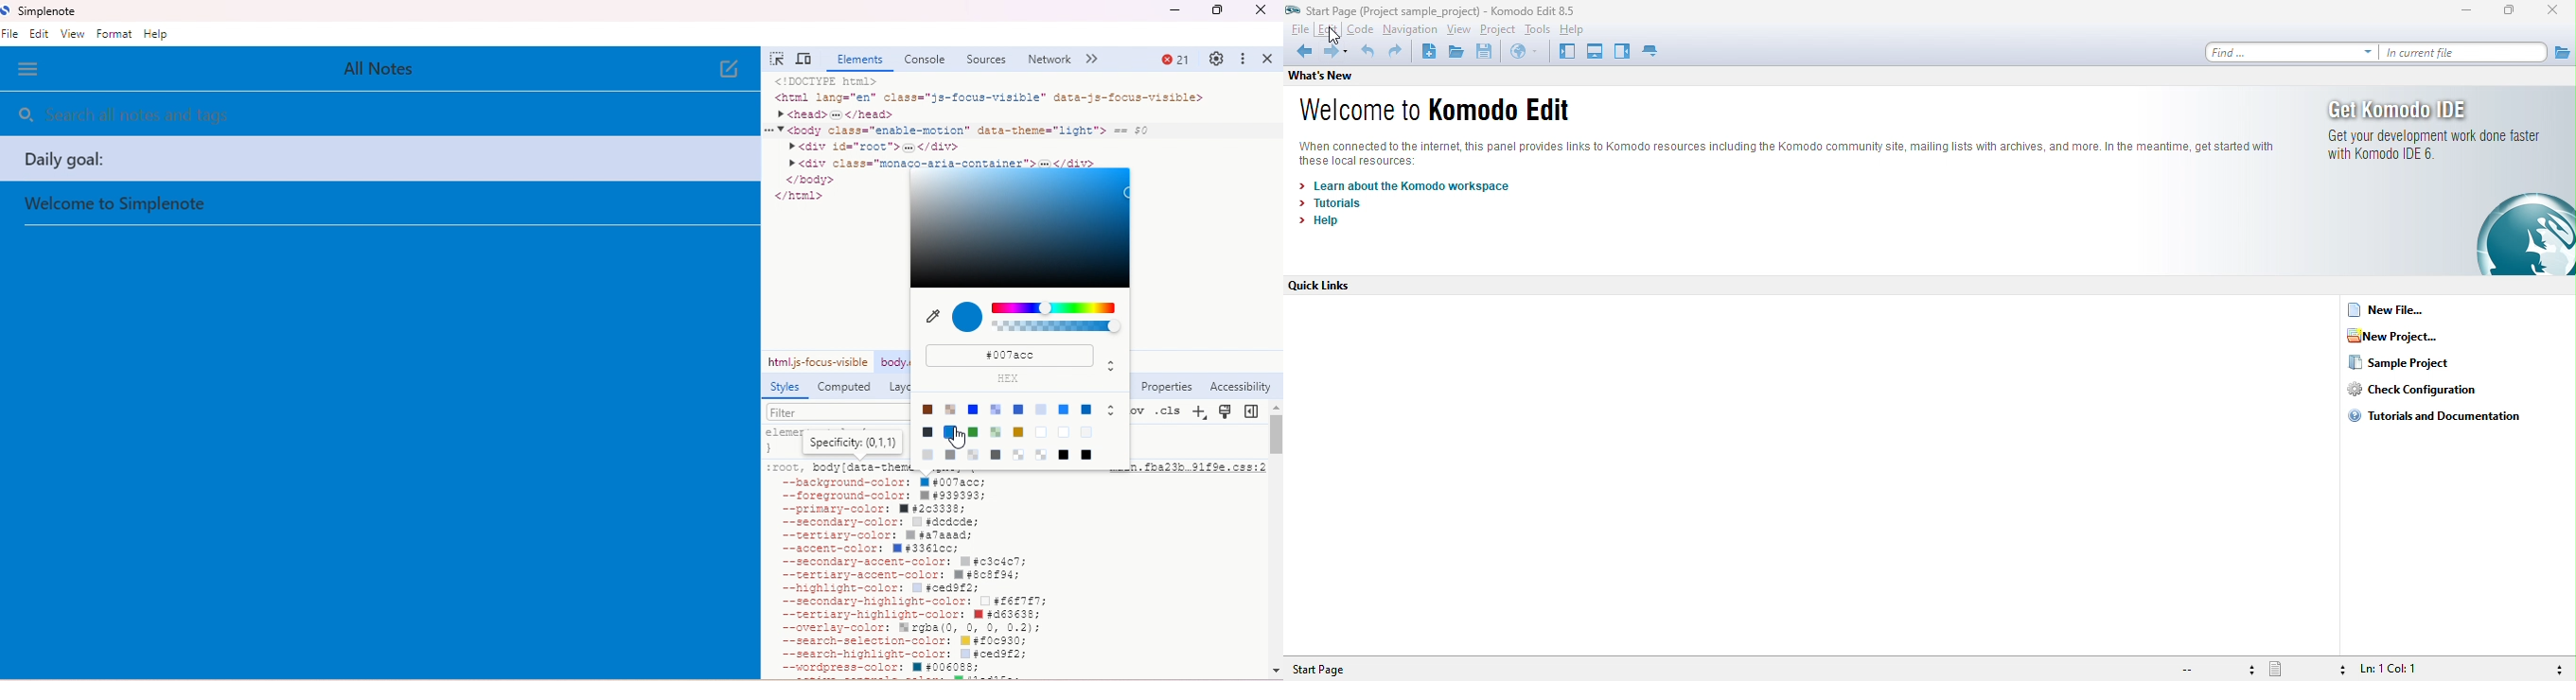 The image size is (2576, 700). What do you see at coordinates (1019, 227) in the screenshot?
I see `select color` at bounding box center [1019, 227].